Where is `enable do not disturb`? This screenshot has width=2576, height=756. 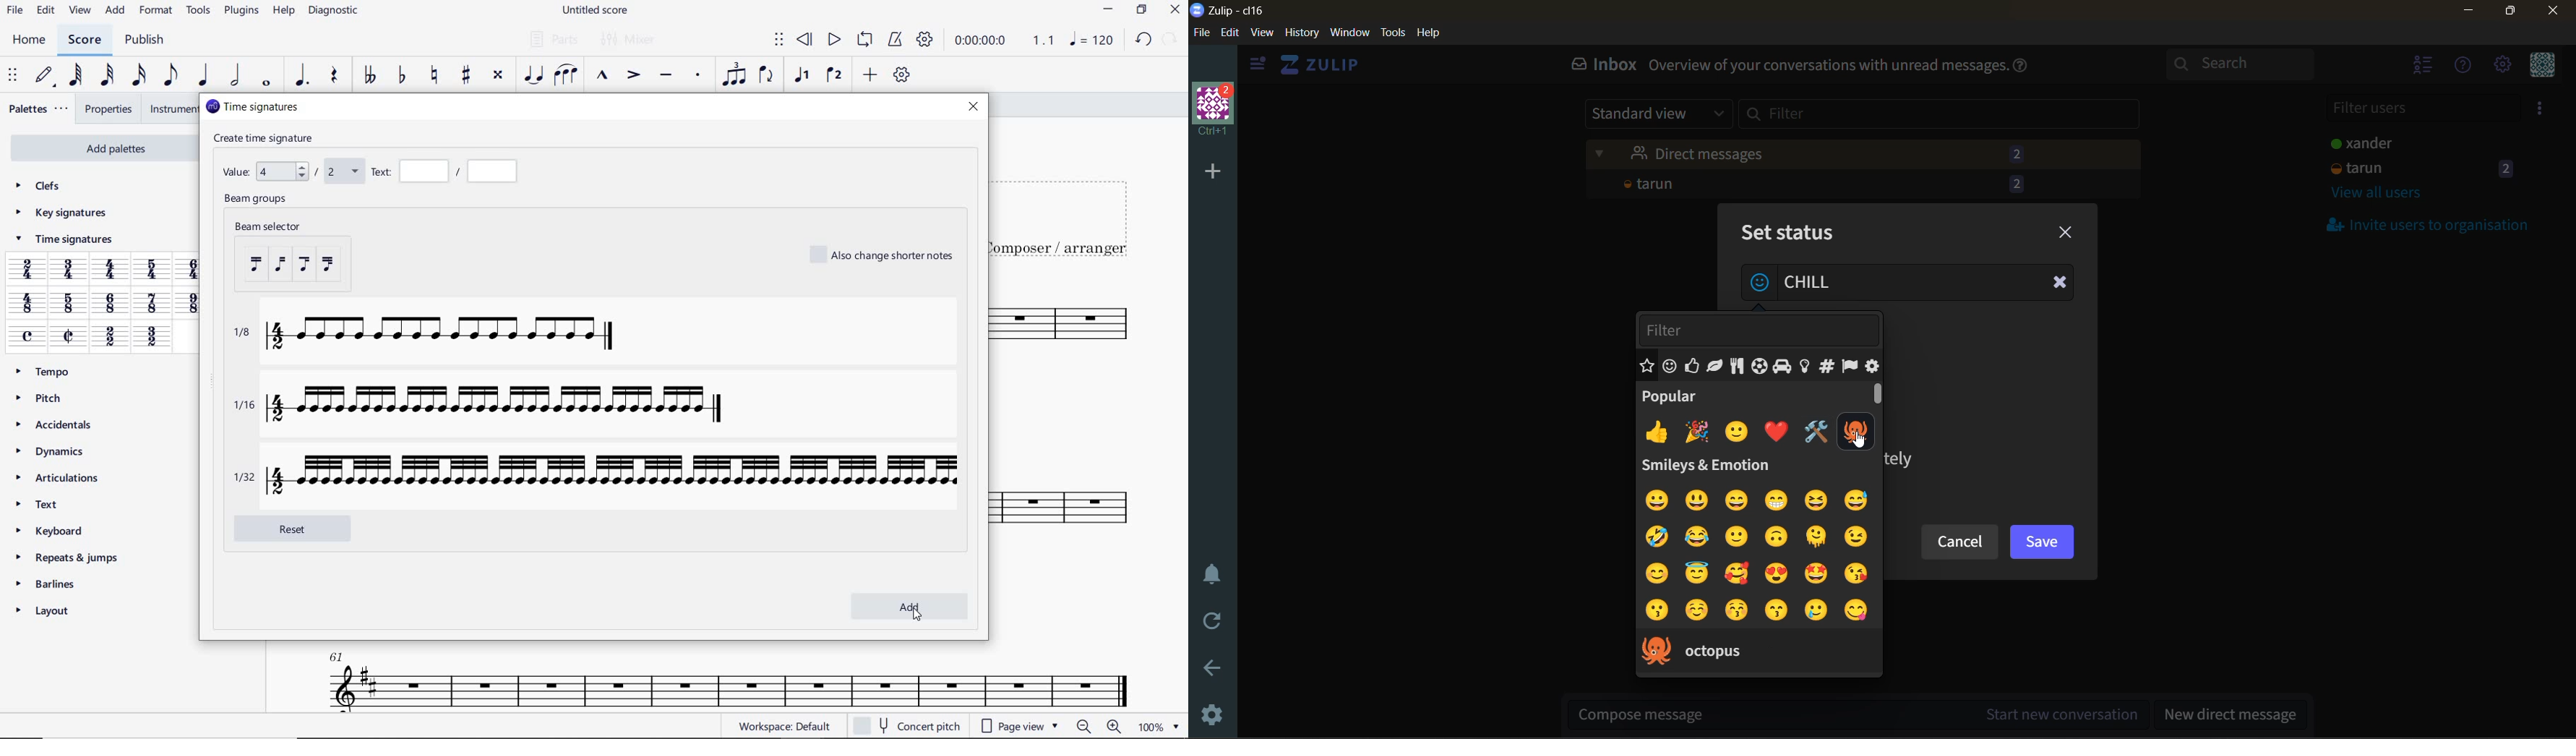
enable do not disturb is located at coordinates (1210, 580).